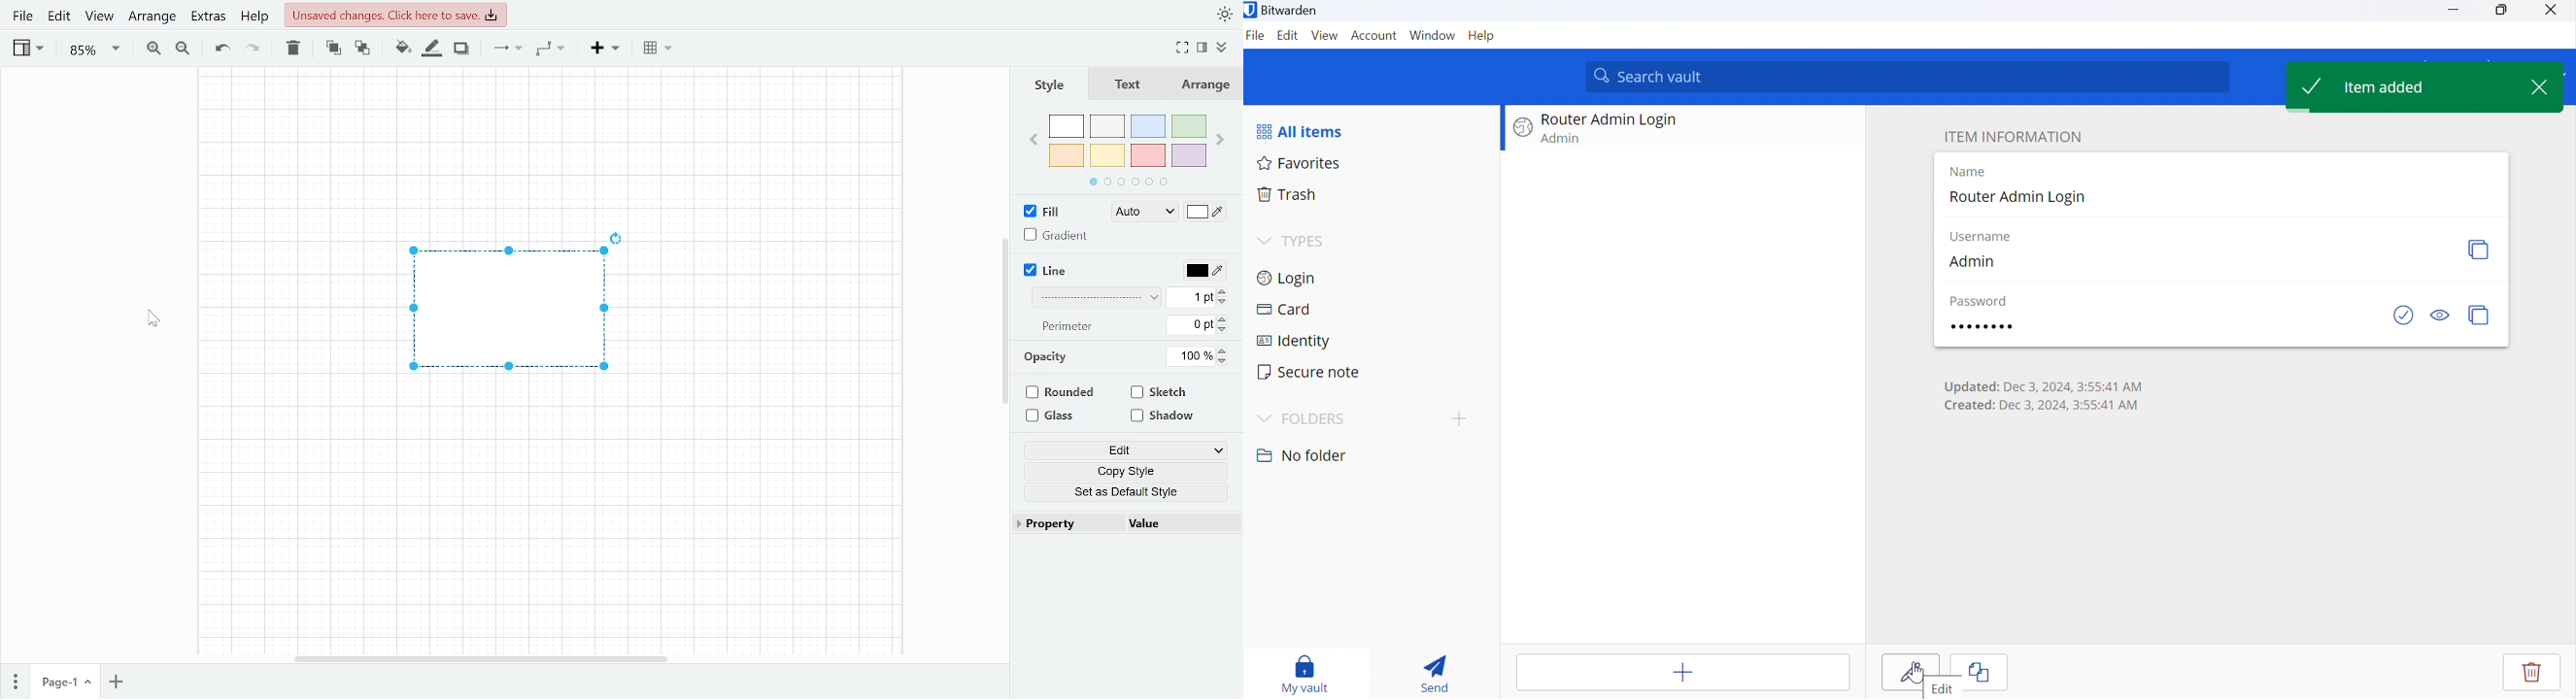 The height and width of the screenshot is (700, 2576). What do you see at coordinates (2502, 11) in the screenshot?
I see `maximum` at bounding box center [2502, 11].